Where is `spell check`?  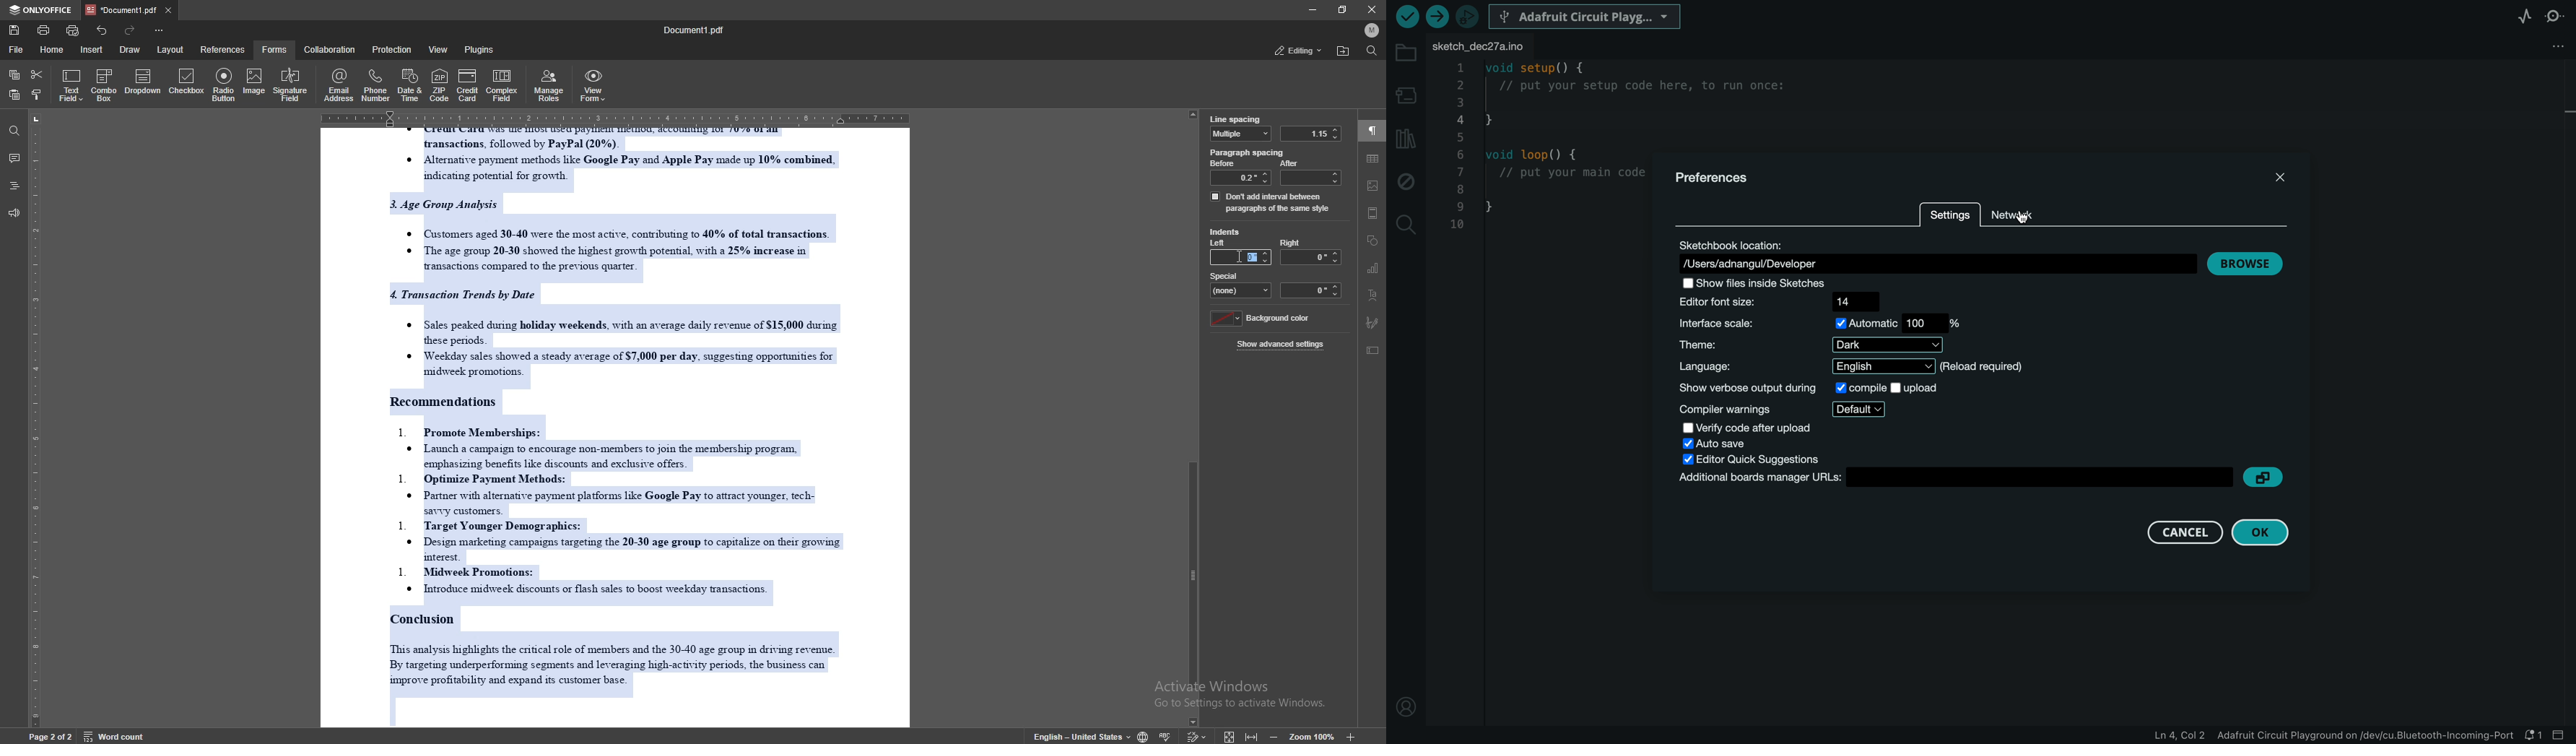 spell check is located at coordinates (1167, 735).